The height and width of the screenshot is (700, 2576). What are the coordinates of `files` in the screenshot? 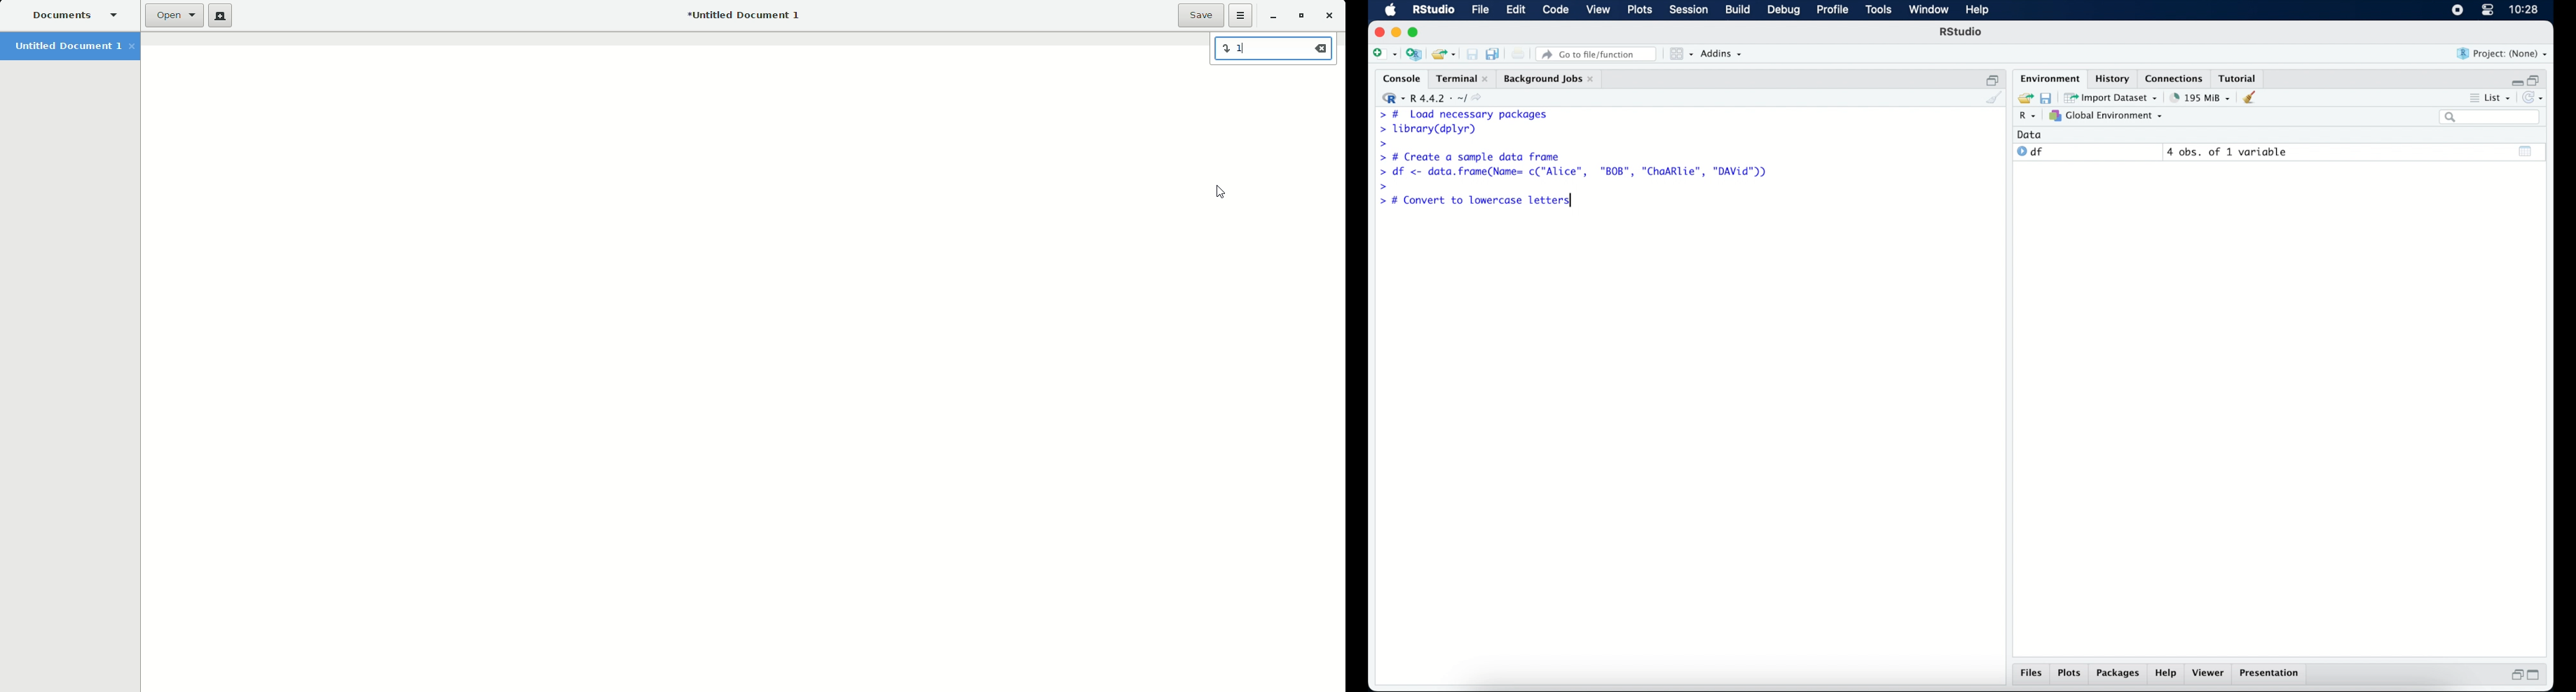 It's located at (2031, 675).